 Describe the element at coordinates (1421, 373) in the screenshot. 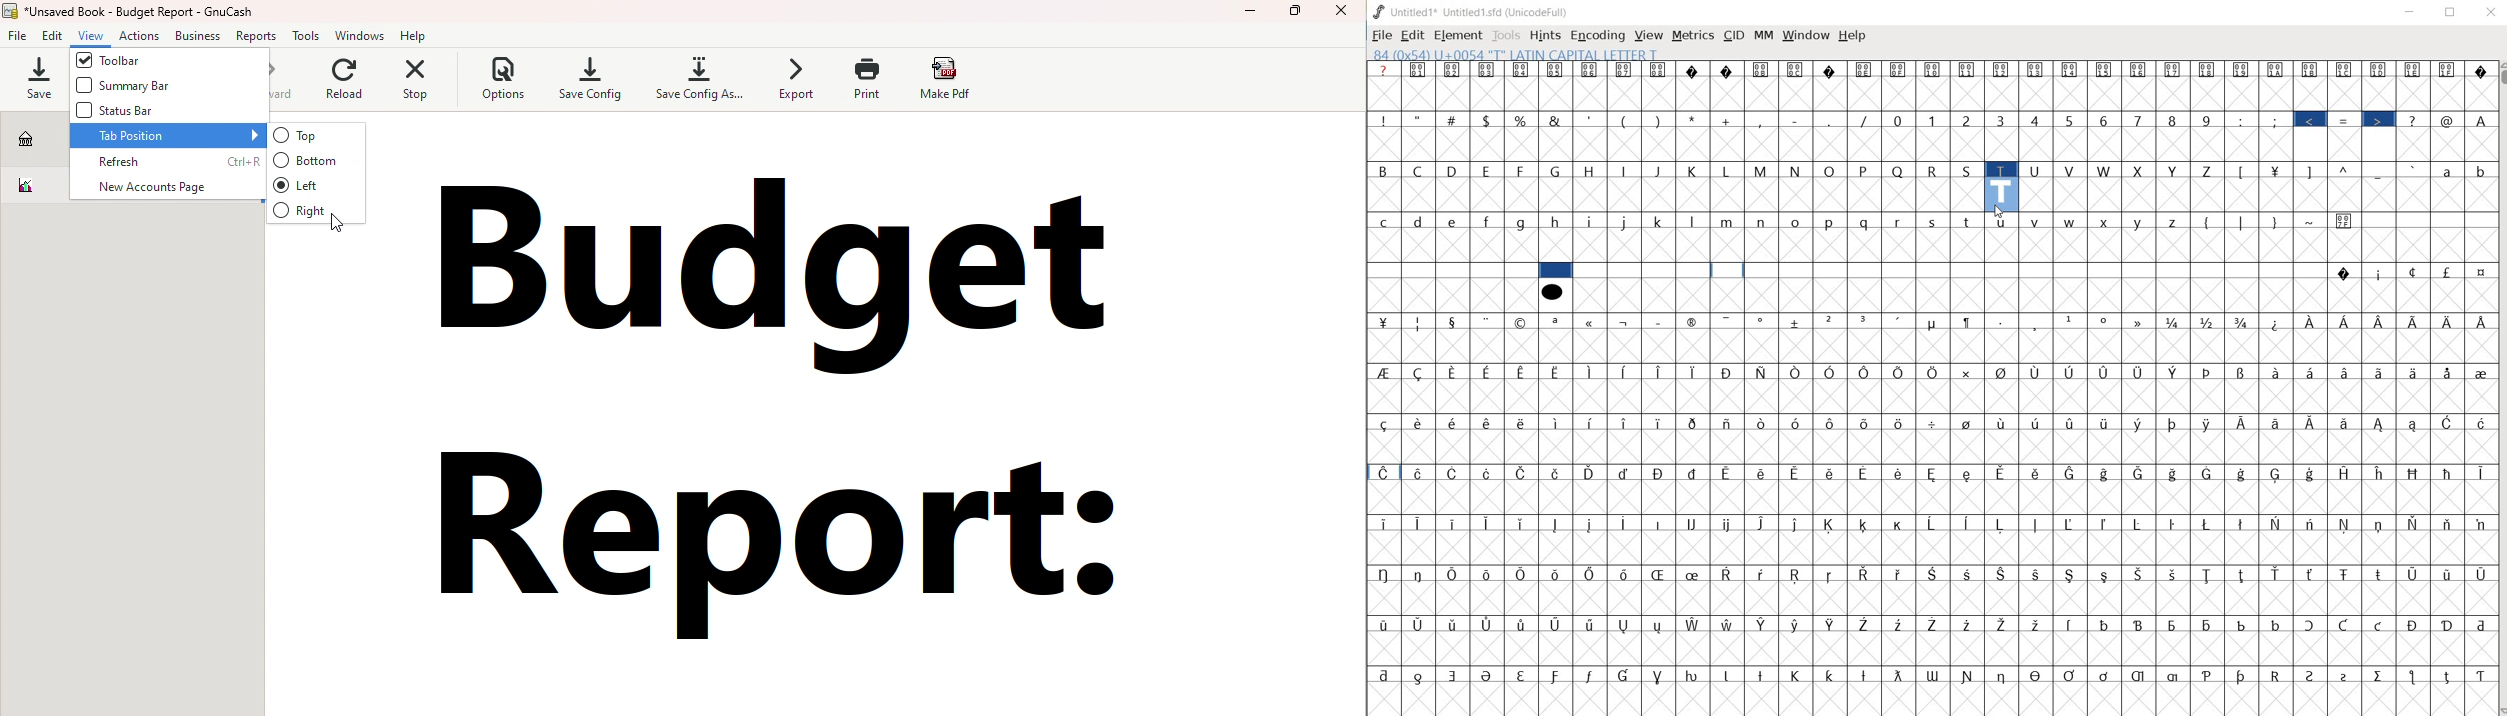

I see `Symbol` at that location.